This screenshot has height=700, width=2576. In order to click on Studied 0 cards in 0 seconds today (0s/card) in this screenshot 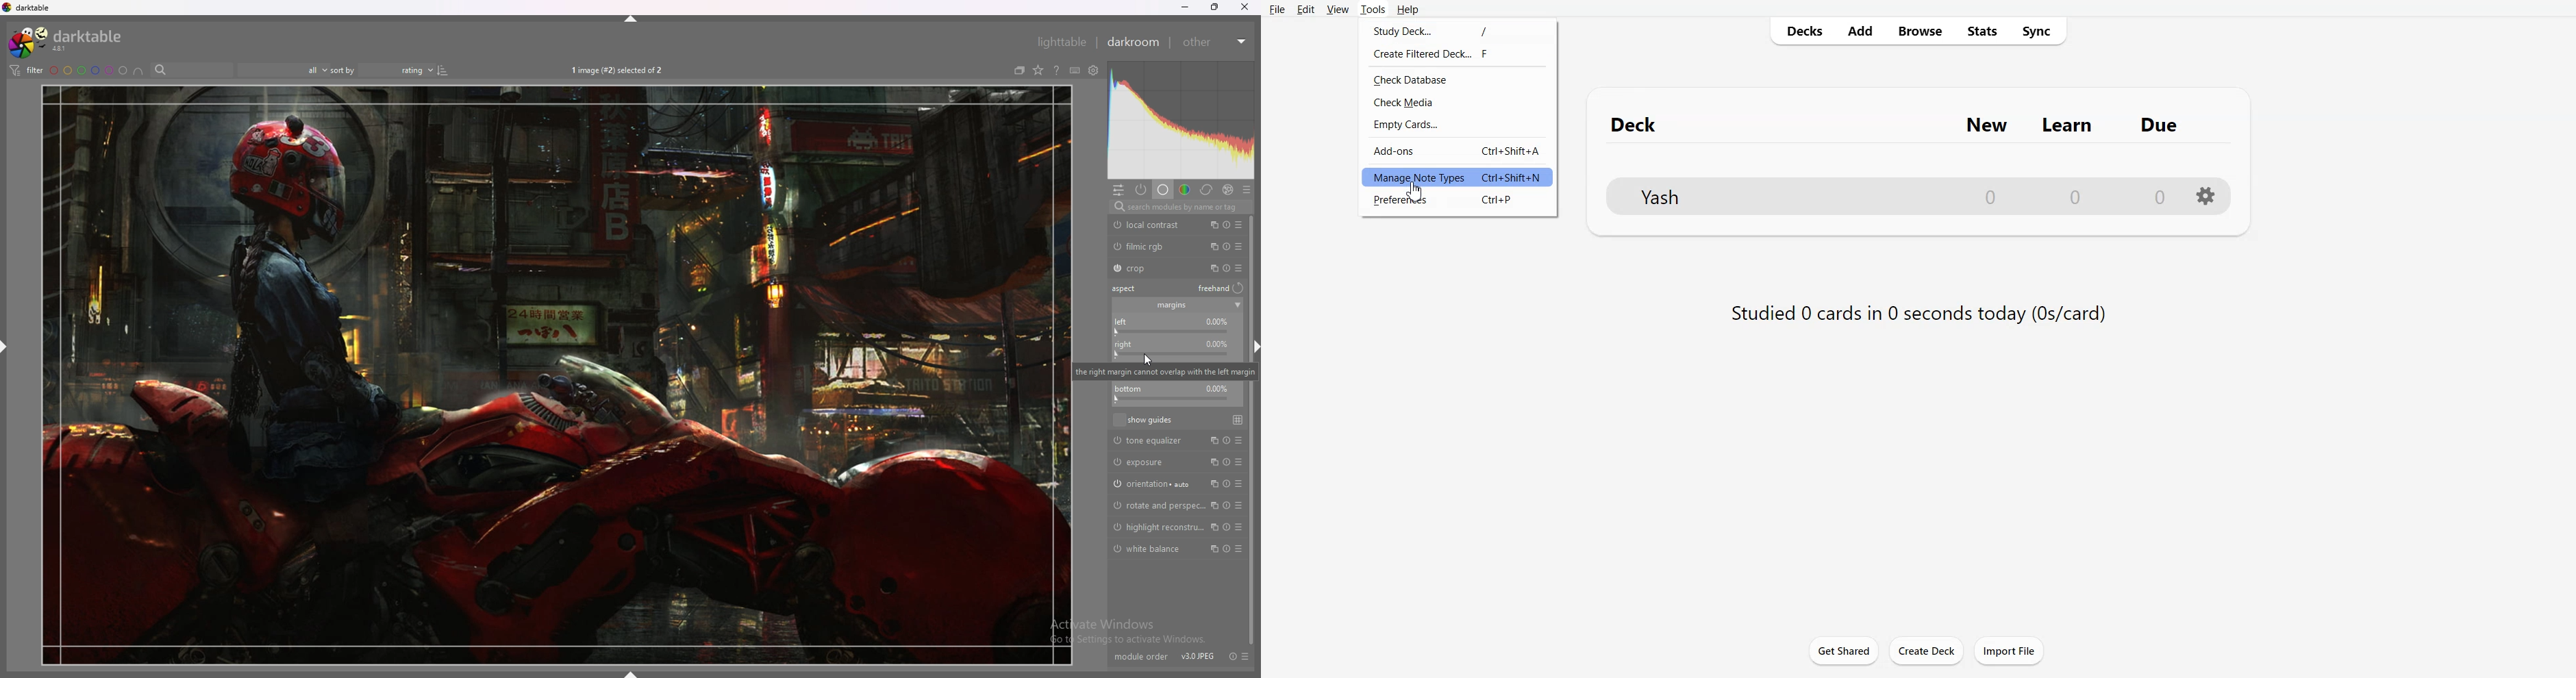, I will do `click(1916, 316)`.